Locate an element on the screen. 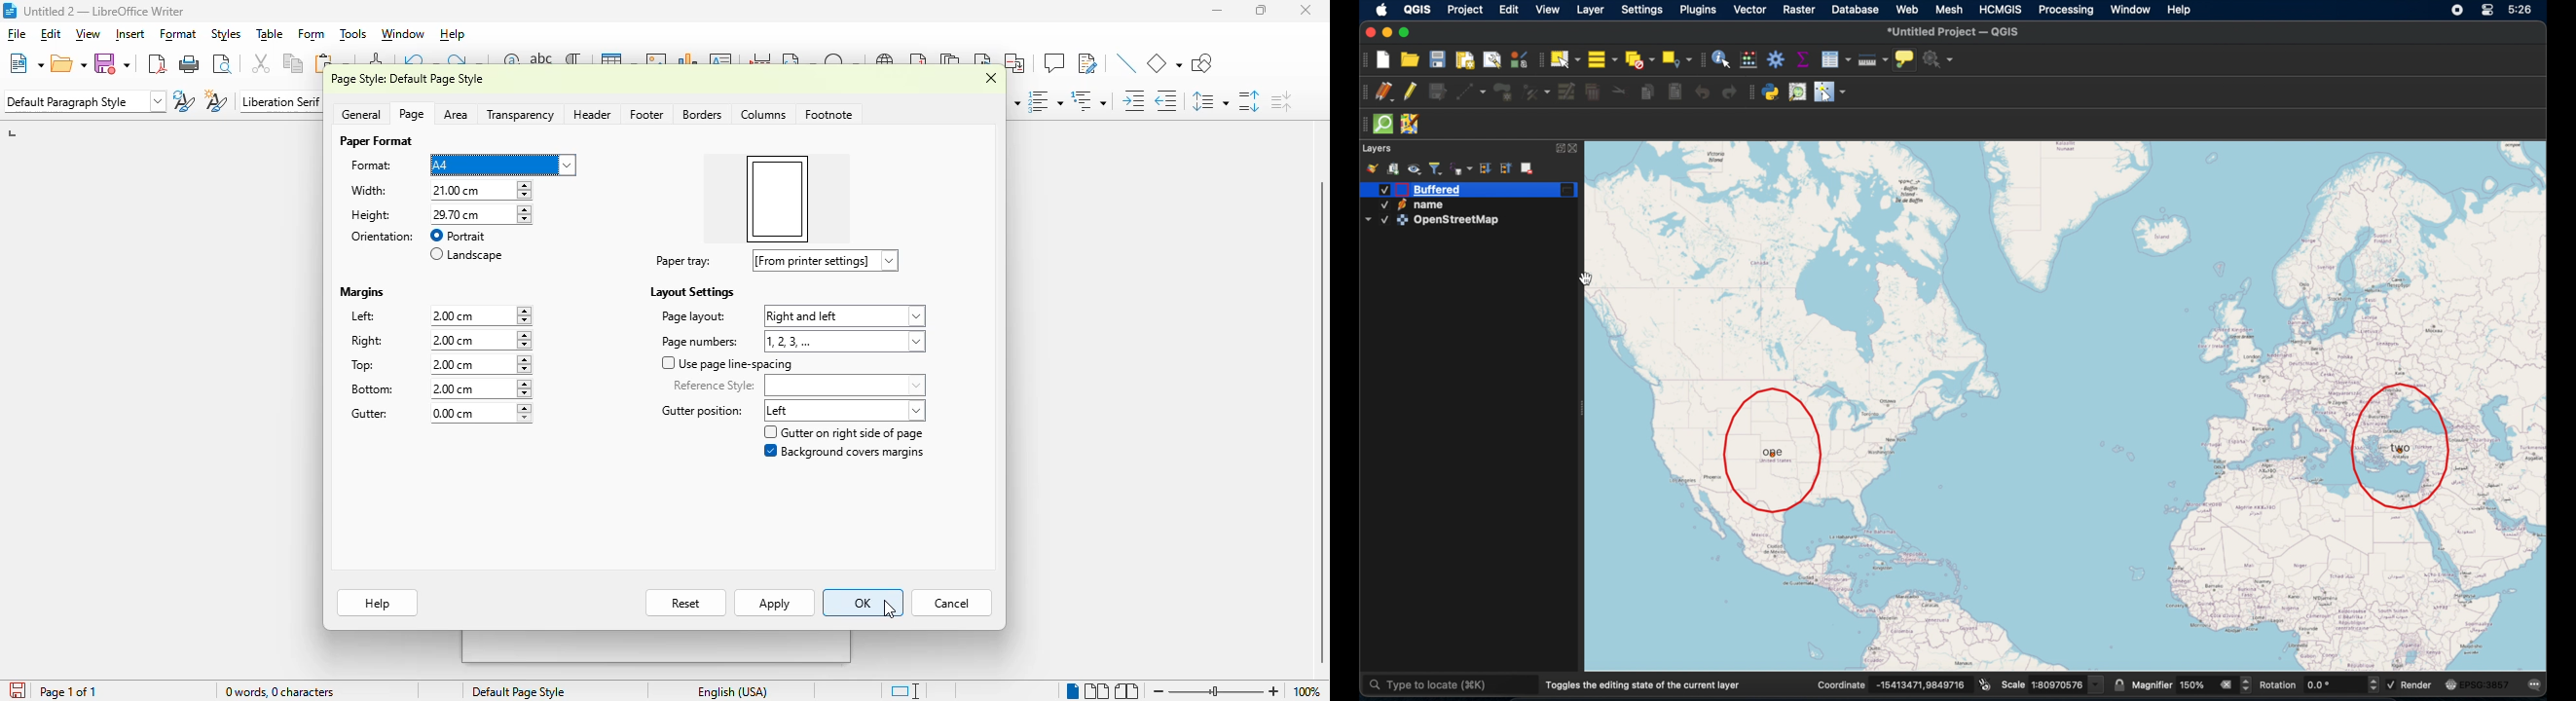  edit is located at coordinates (51, 33).